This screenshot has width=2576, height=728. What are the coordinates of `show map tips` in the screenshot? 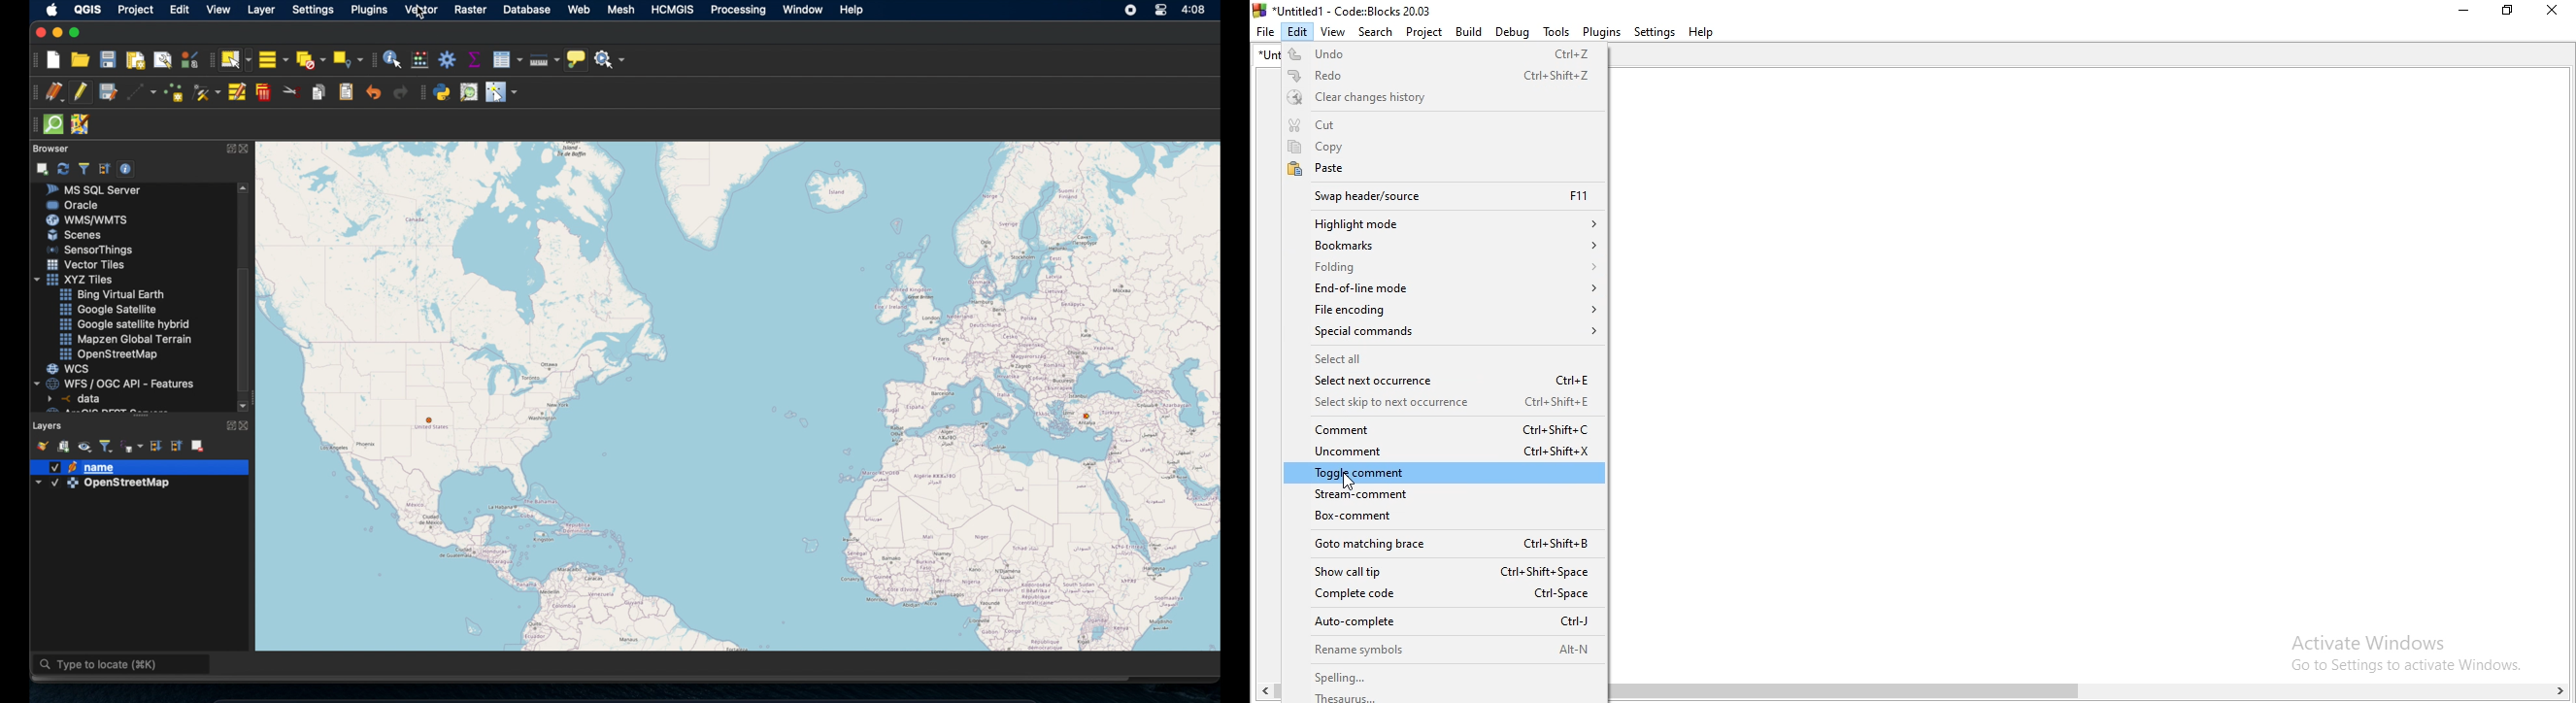 It's located at (577, 59).